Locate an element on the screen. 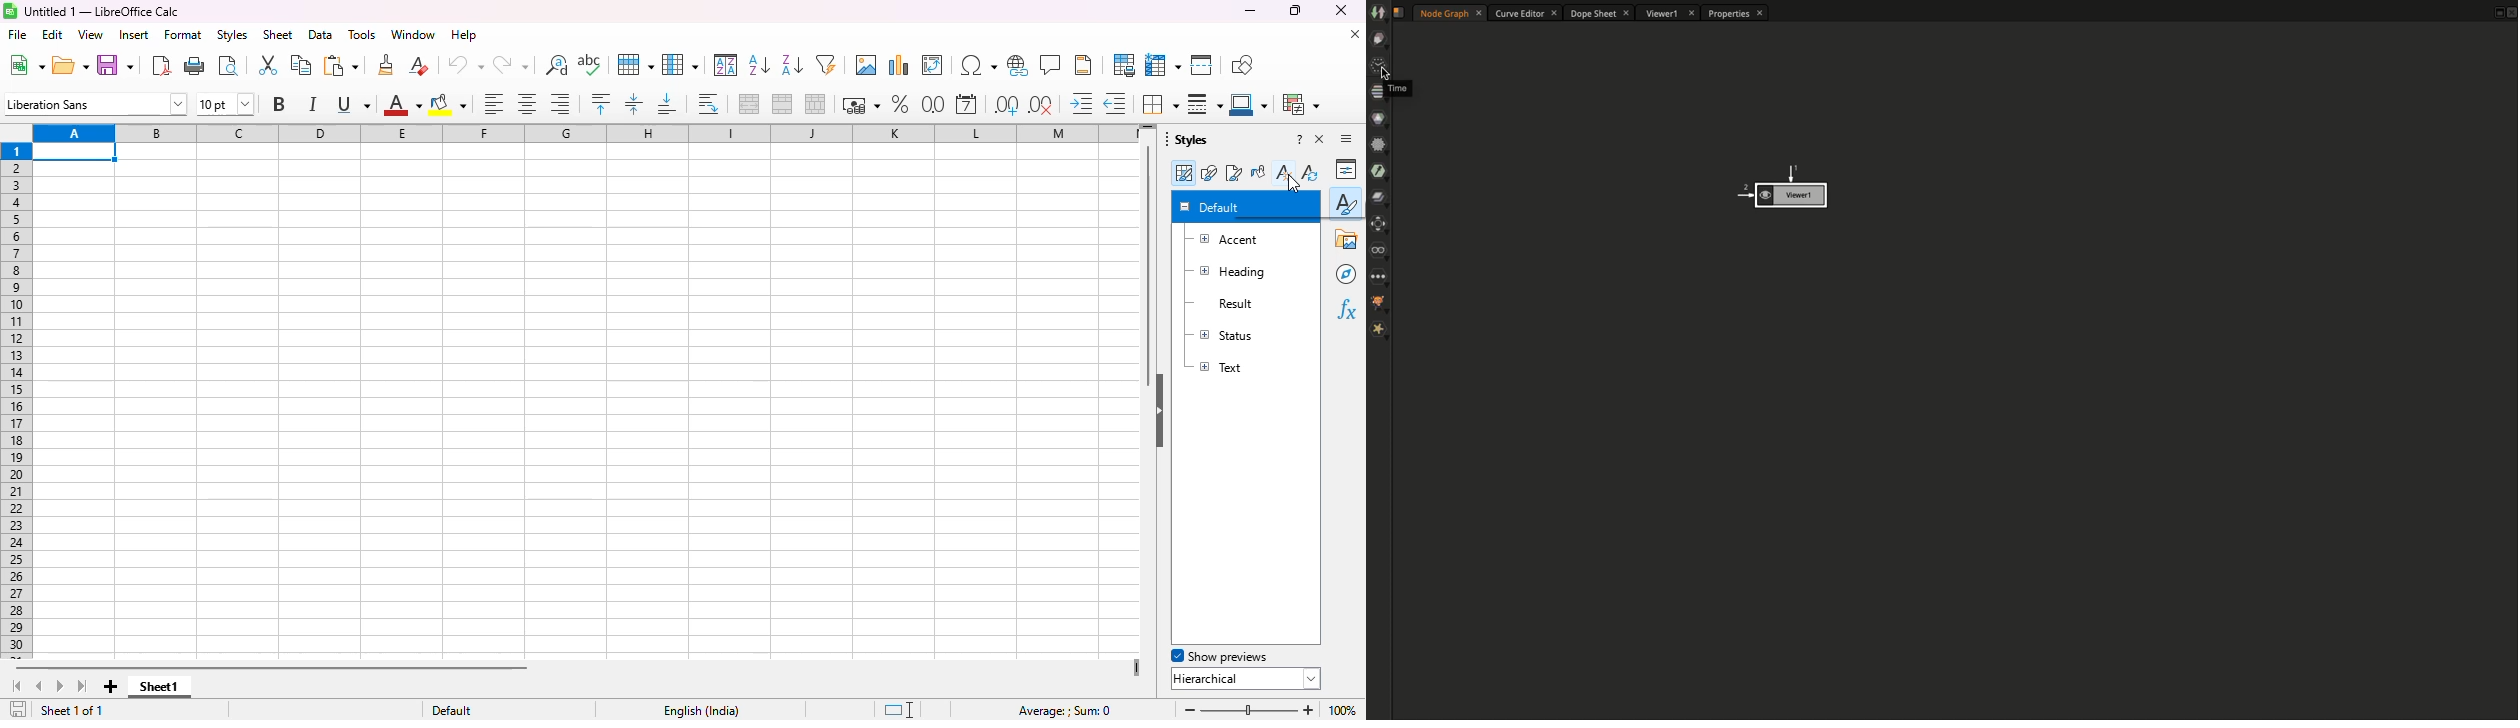 The width and height of the screenshot is (2520, 728). accent is located at coordinates (1223, 240).